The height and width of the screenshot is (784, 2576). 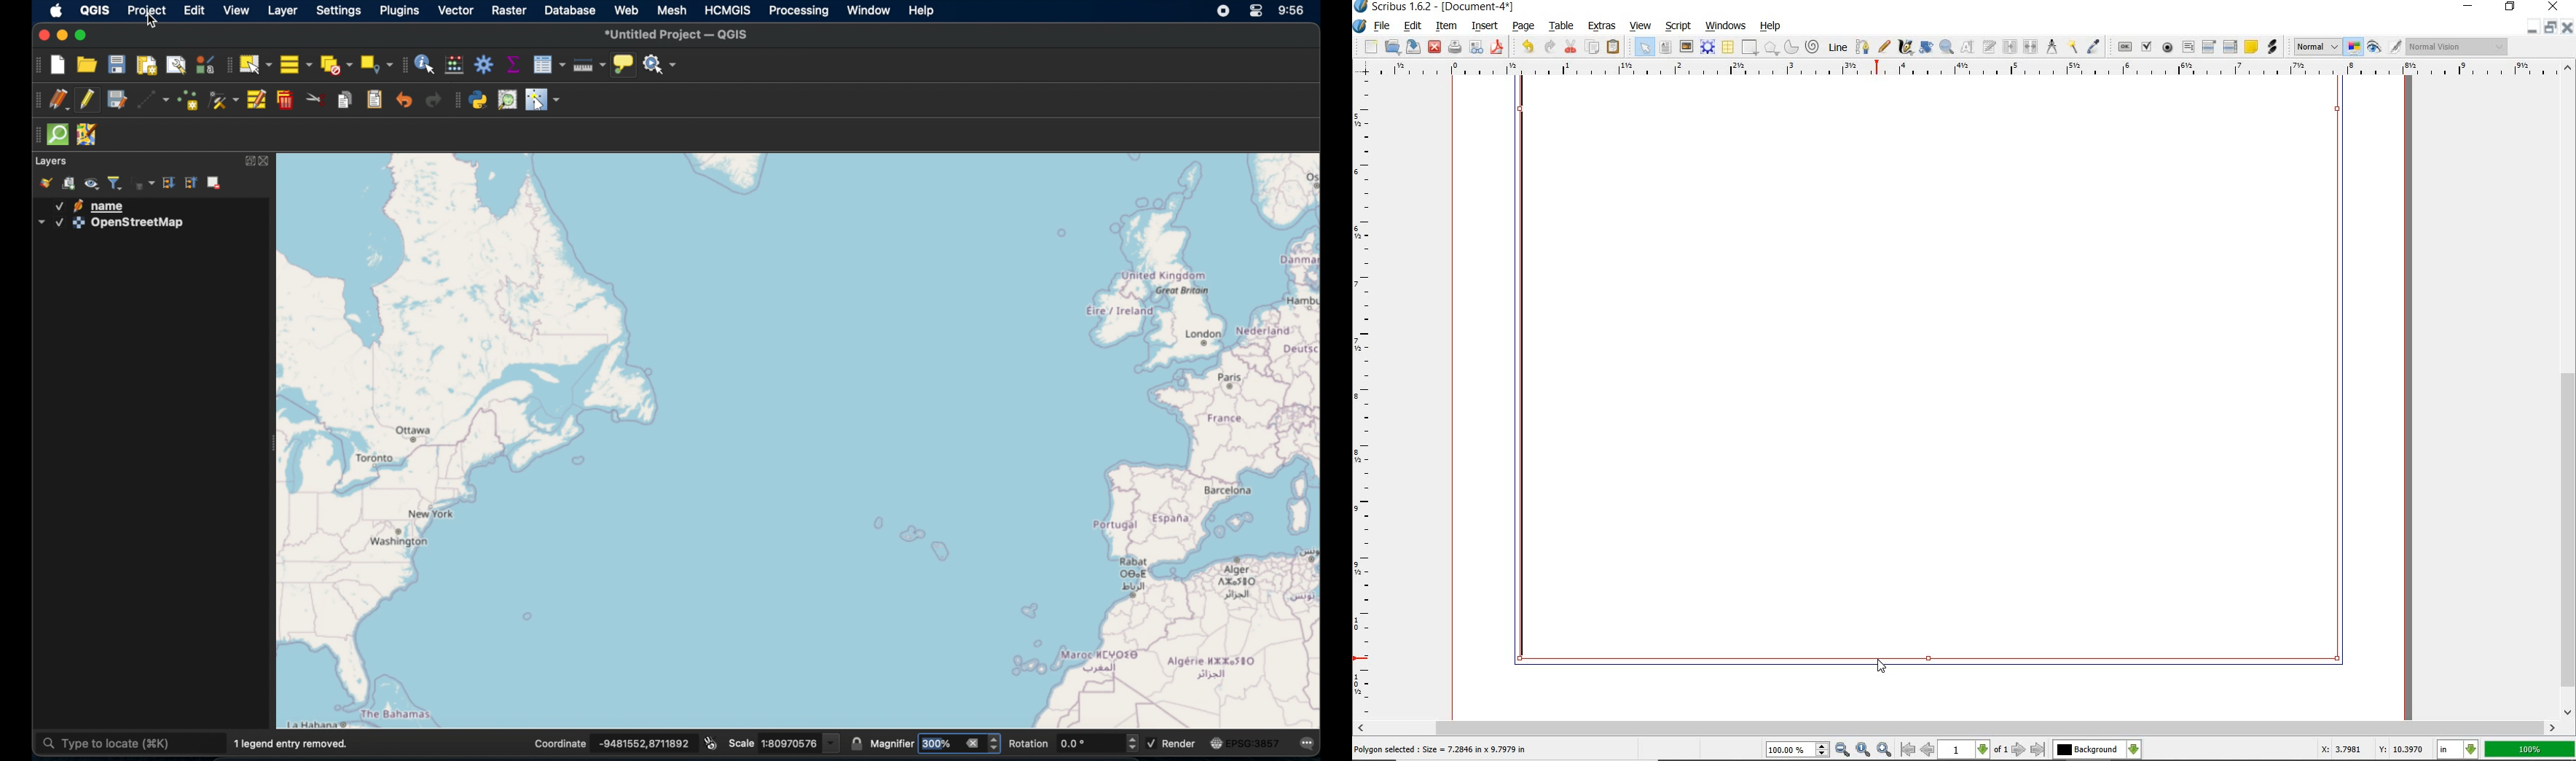 I want to click on edit contents of frame, so click(x=1966, y=47).